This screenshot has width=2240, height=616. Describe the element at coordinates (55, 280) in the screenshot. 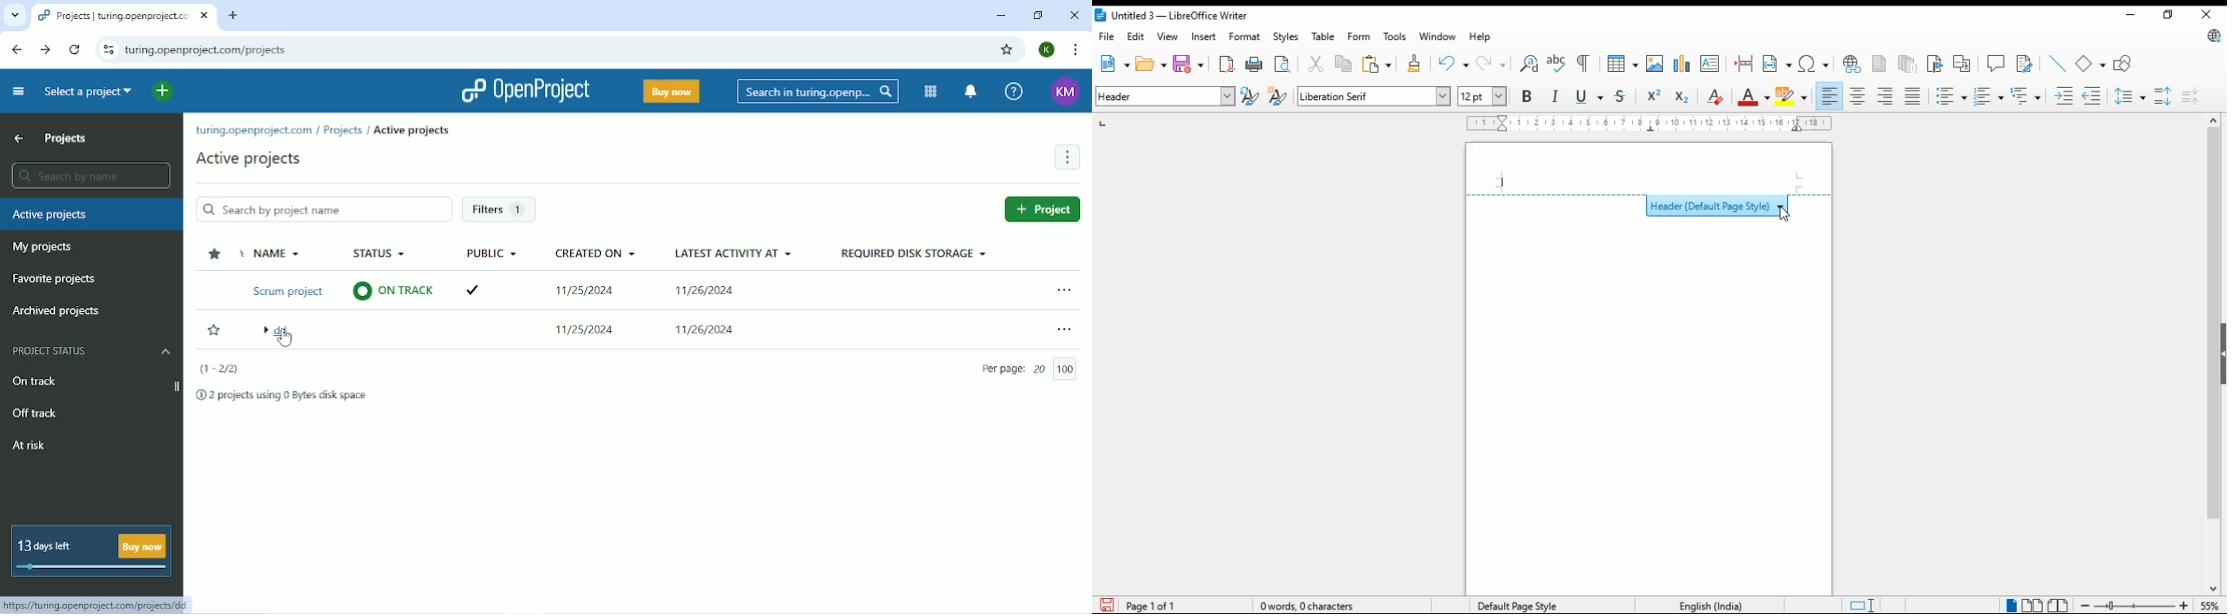

I see `Favorite projects` at that location.